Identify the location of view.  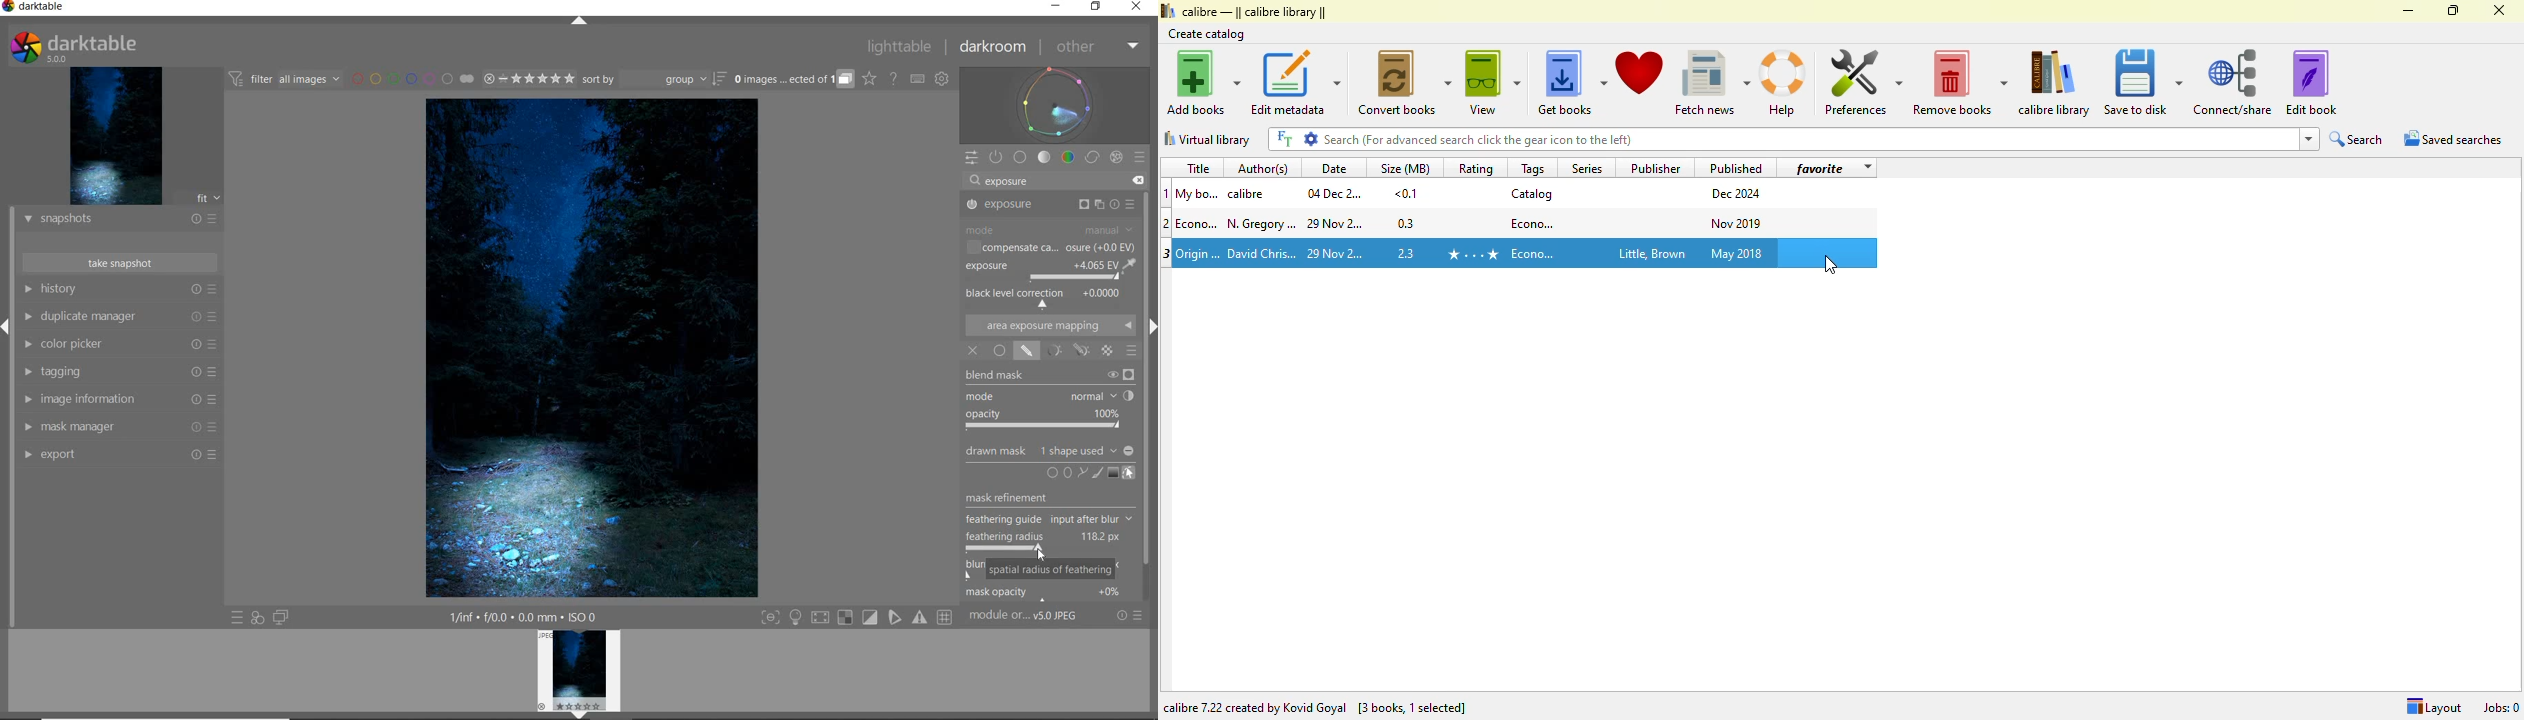
(1493, 82).